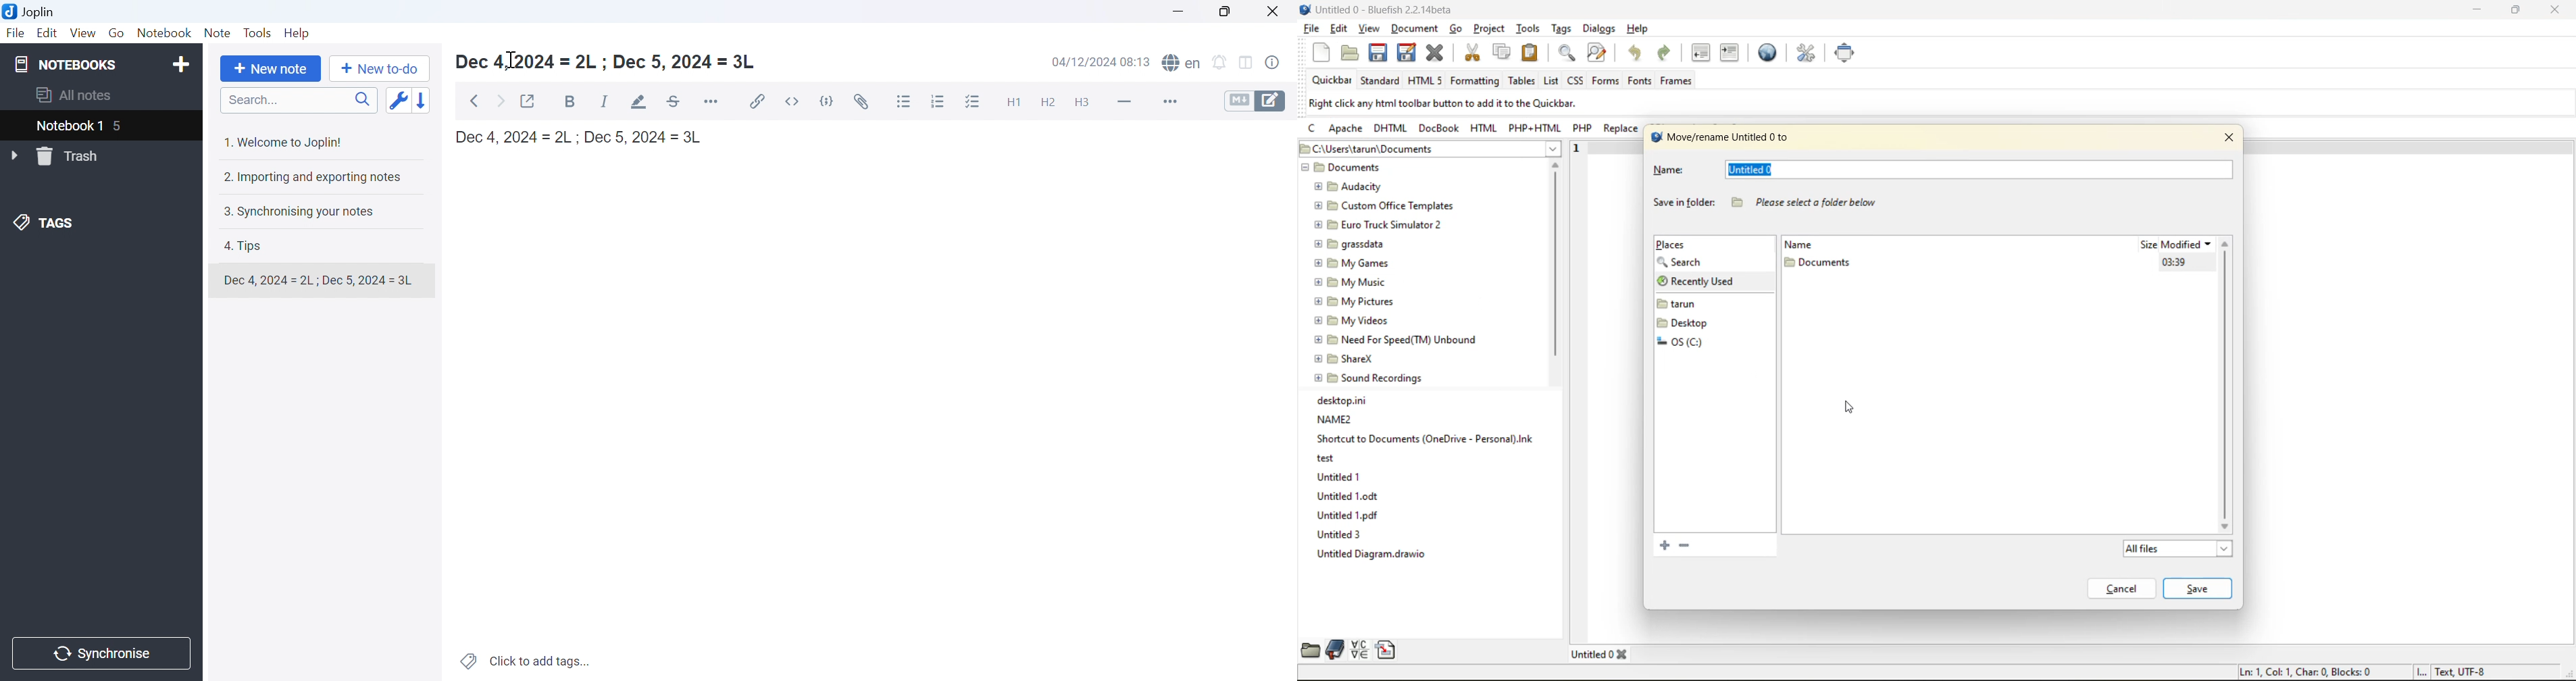  I want to click on save, so click(1378, 53).